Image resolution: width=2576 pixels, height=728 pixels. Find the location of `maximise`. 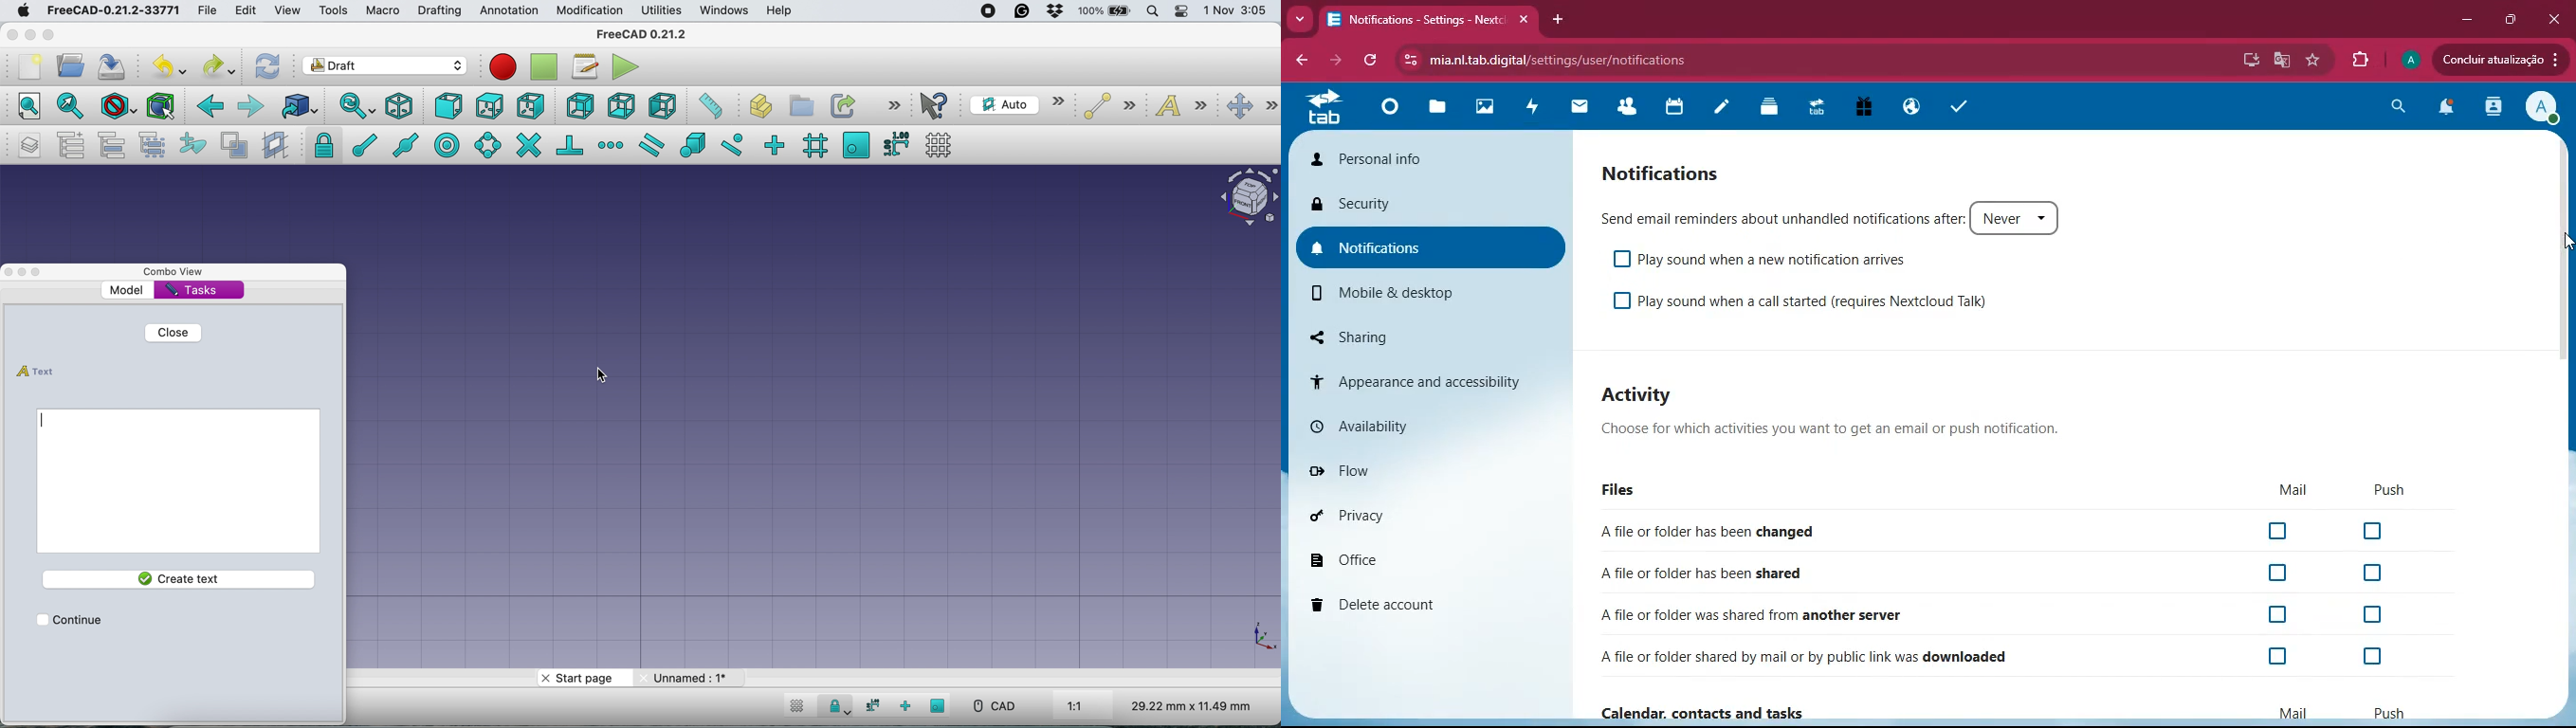

maximise is located at coordinates (49, 35).